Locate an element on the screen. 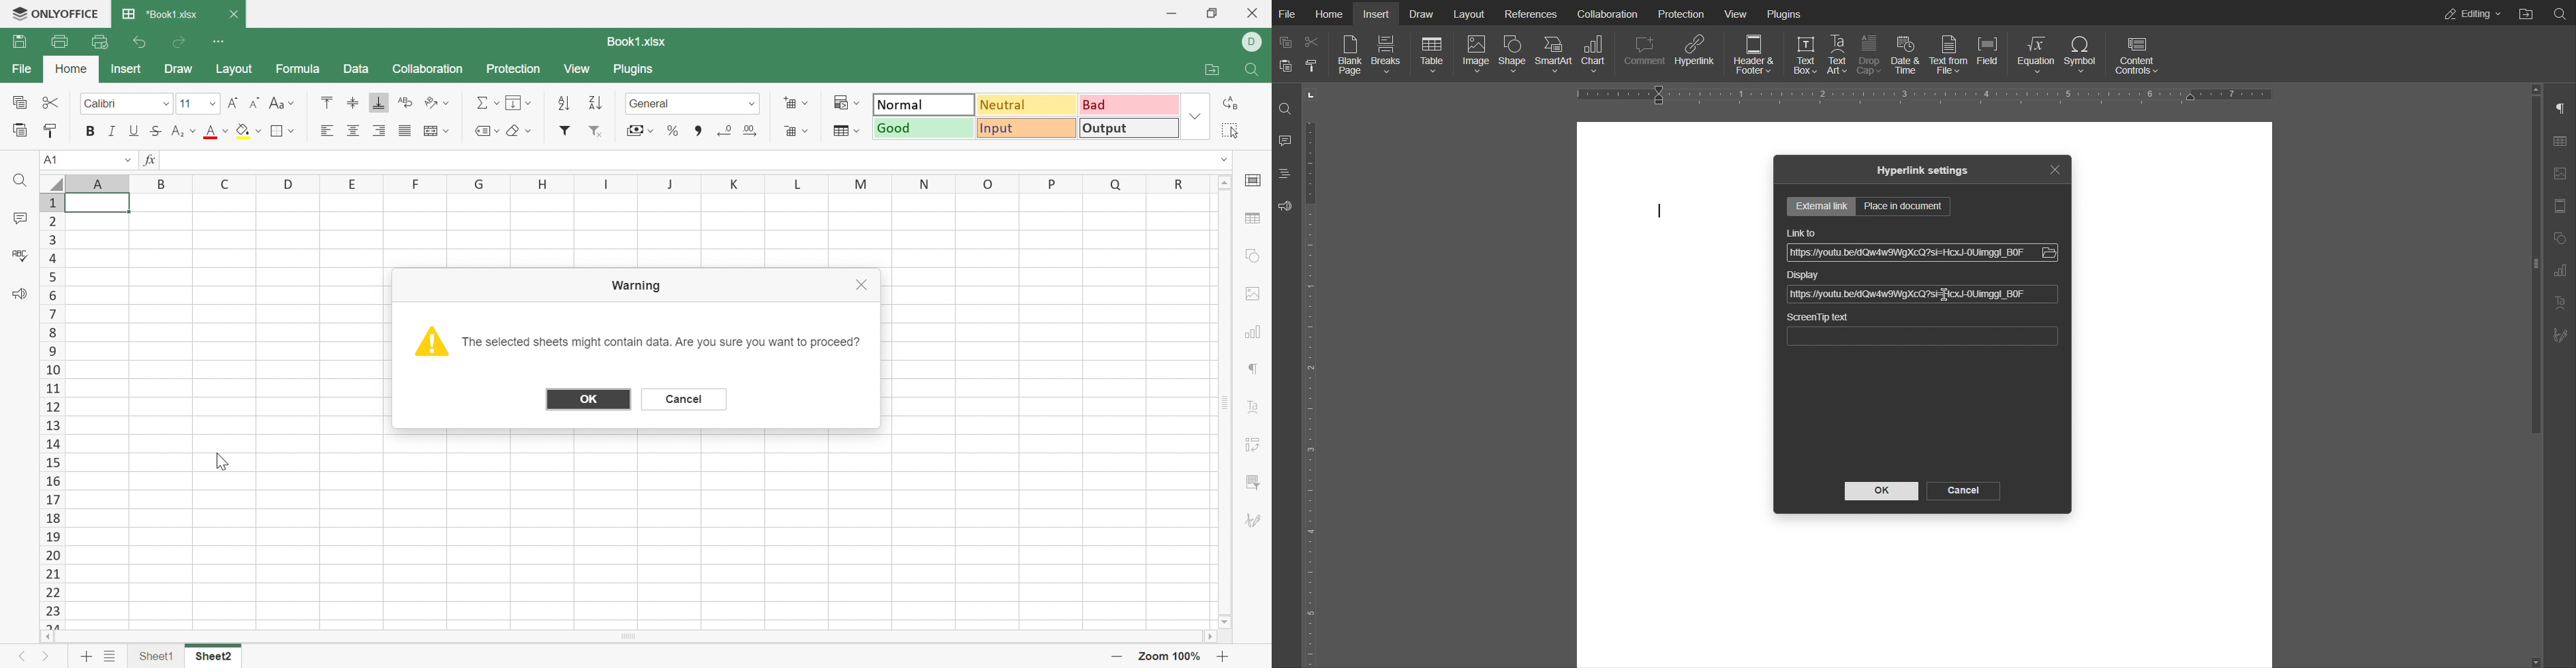  Date & Time is located at coordinates (1910, 56).